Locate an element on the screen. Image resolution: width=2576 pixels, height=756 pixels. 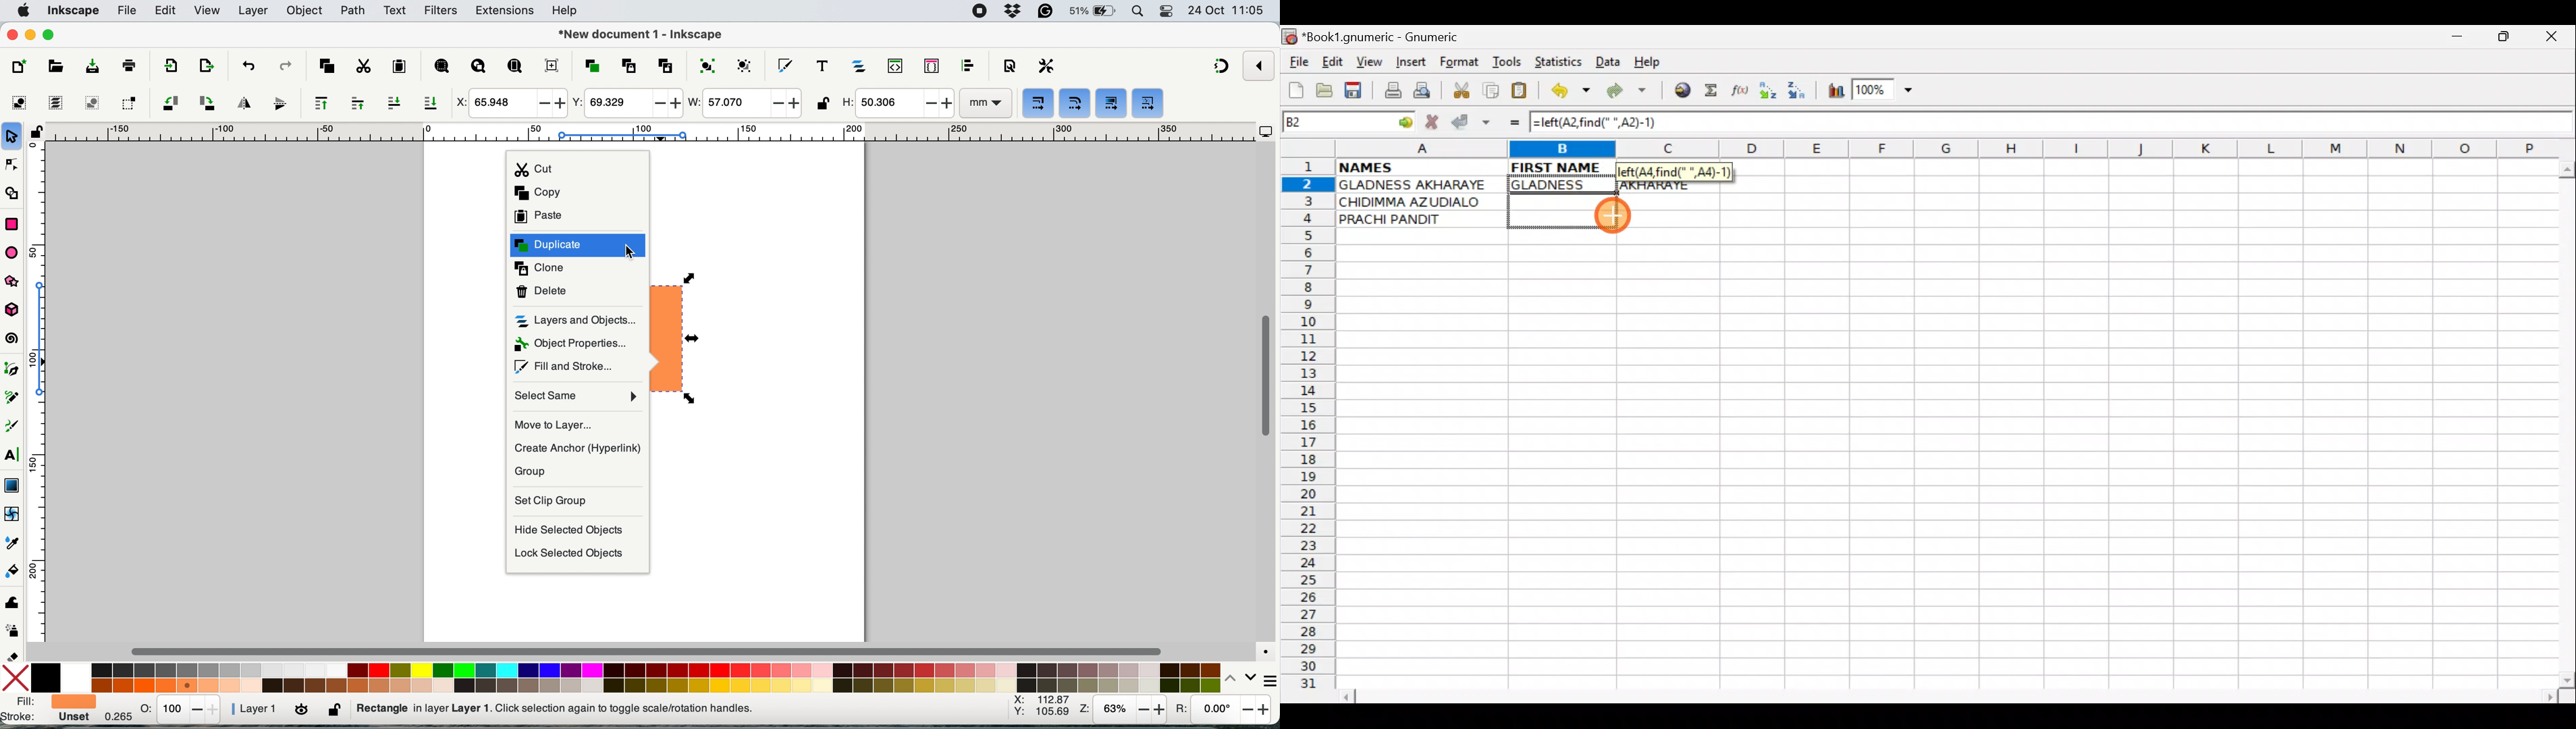
go to is located at coordinates (1404, 120).